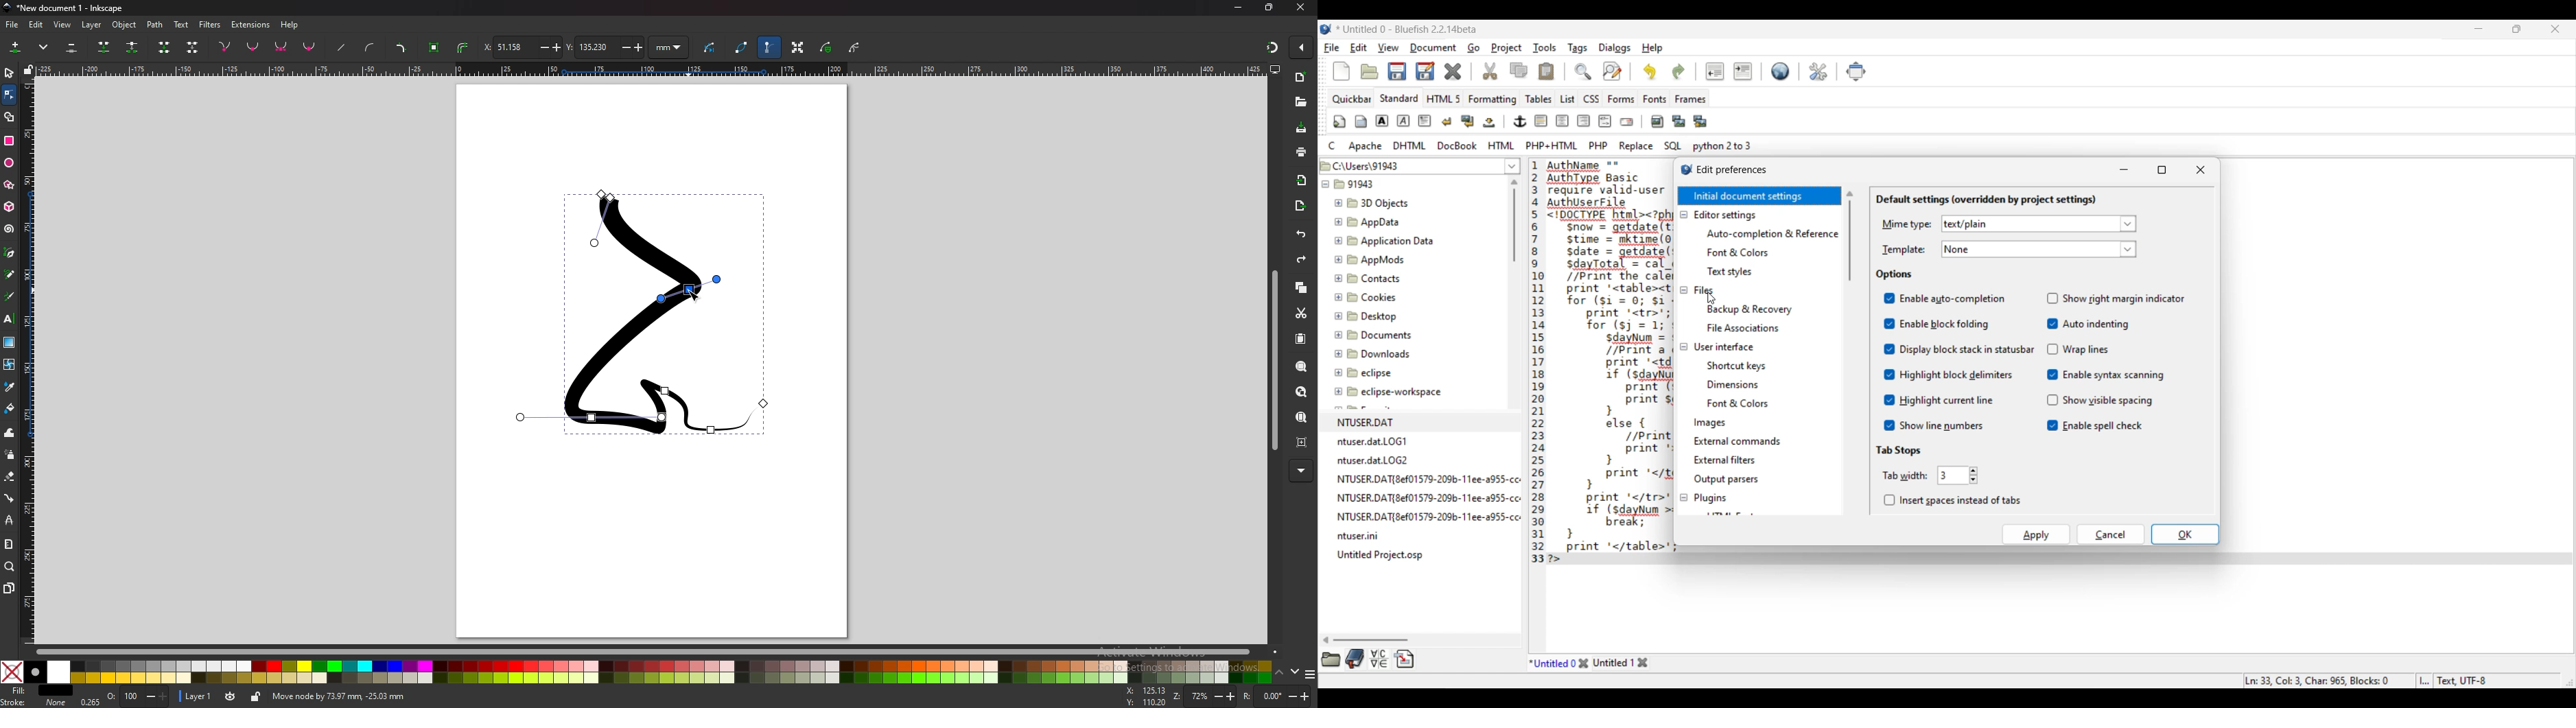 The width and height of the screenshot is (2576, 728). What do you see at coordinates (9, 206) in the screenshot?
I see `3d box` at bounding box center [9, 206].